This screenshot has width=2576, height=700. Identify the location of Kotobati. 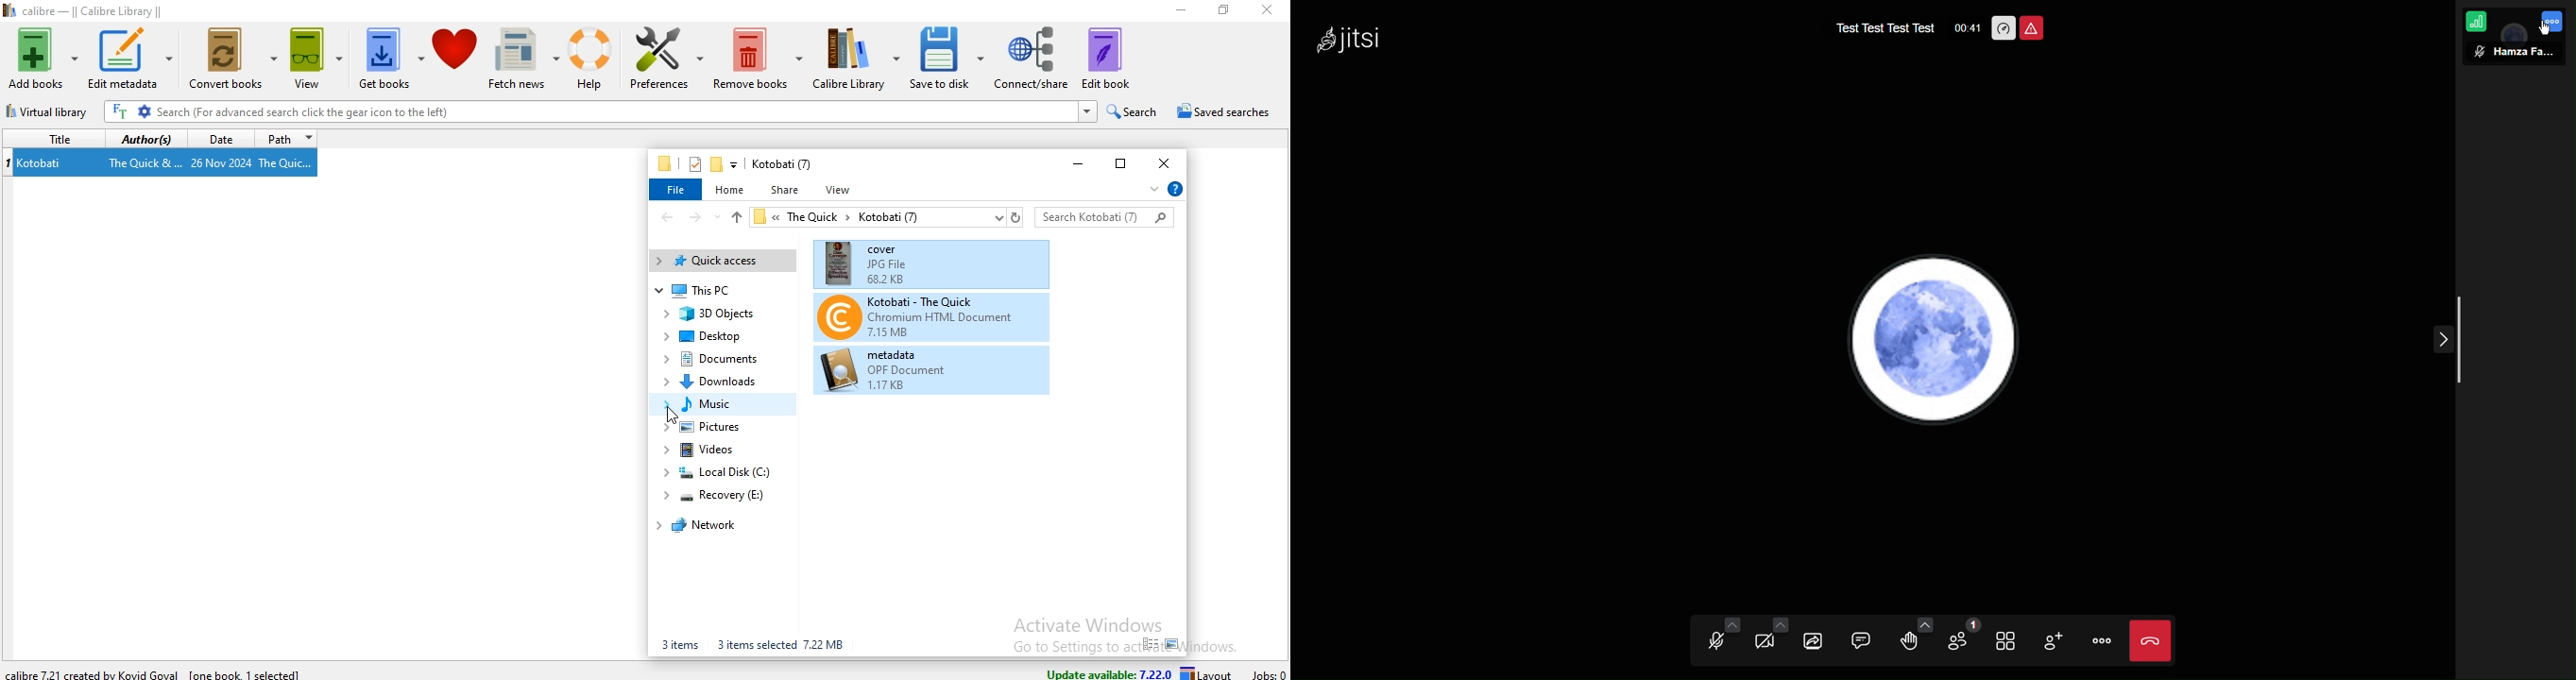
(41, 163).